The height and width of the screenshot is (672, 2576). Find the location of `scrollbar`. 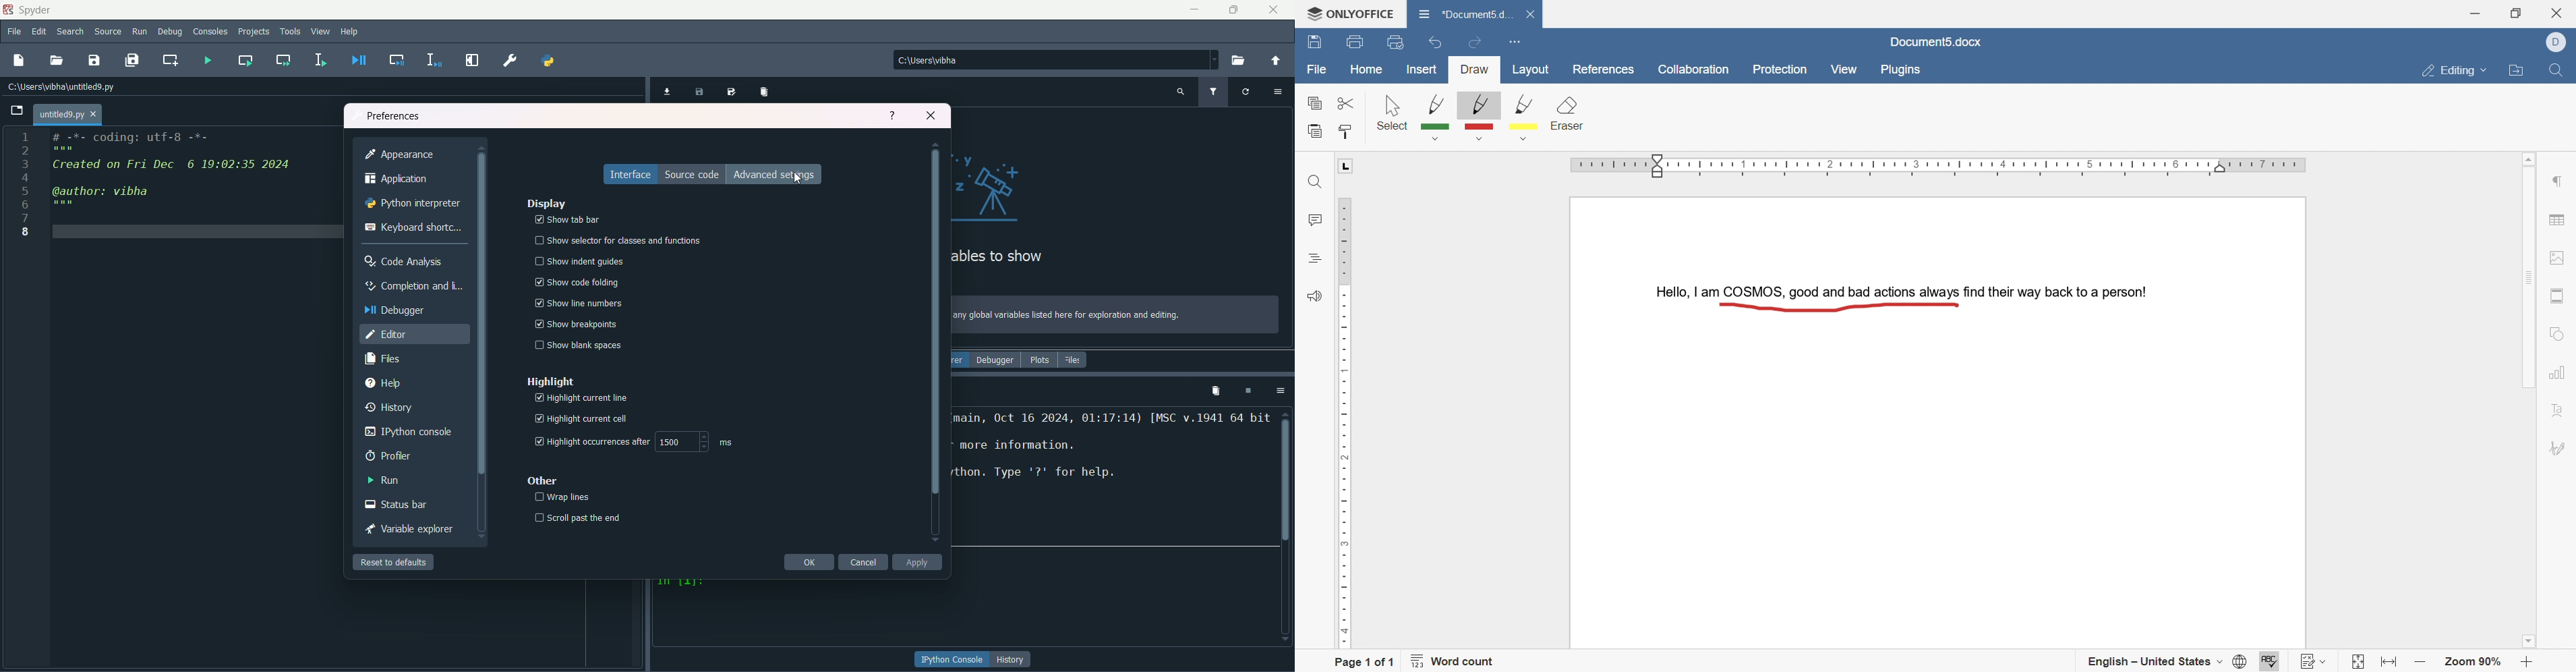

scrollbar is located at coordinates (1286, 476).